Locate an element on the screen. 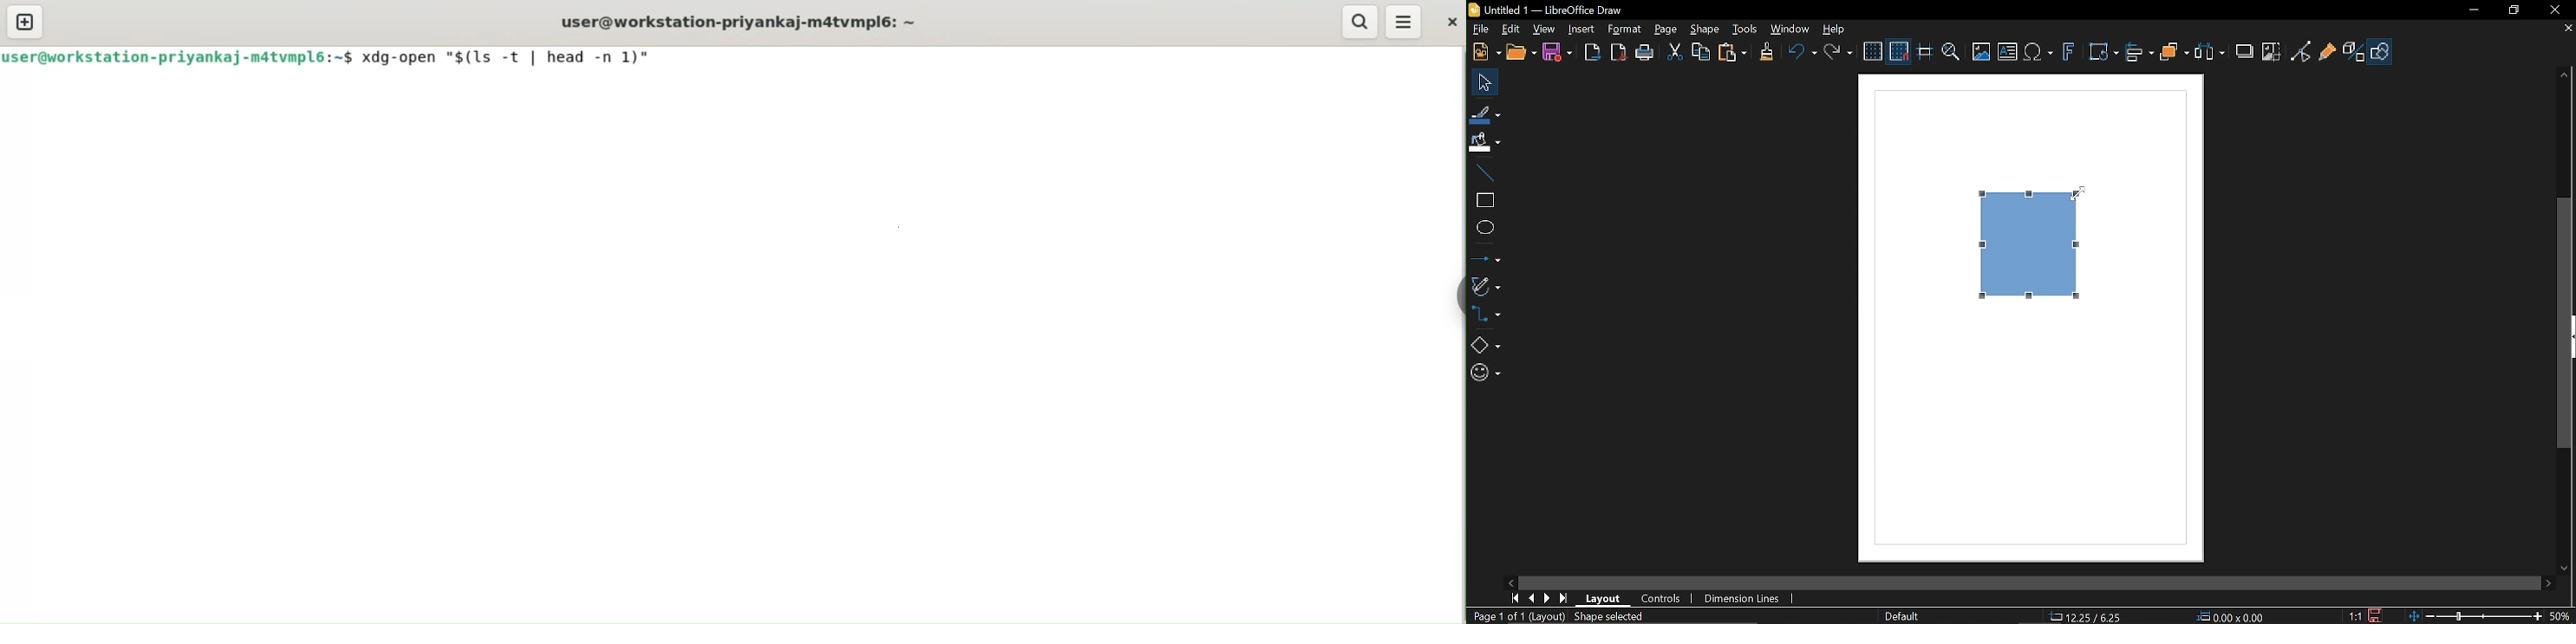 The image size is (2576, 644). Curves and polygons is located at coordinates (1485, 286).